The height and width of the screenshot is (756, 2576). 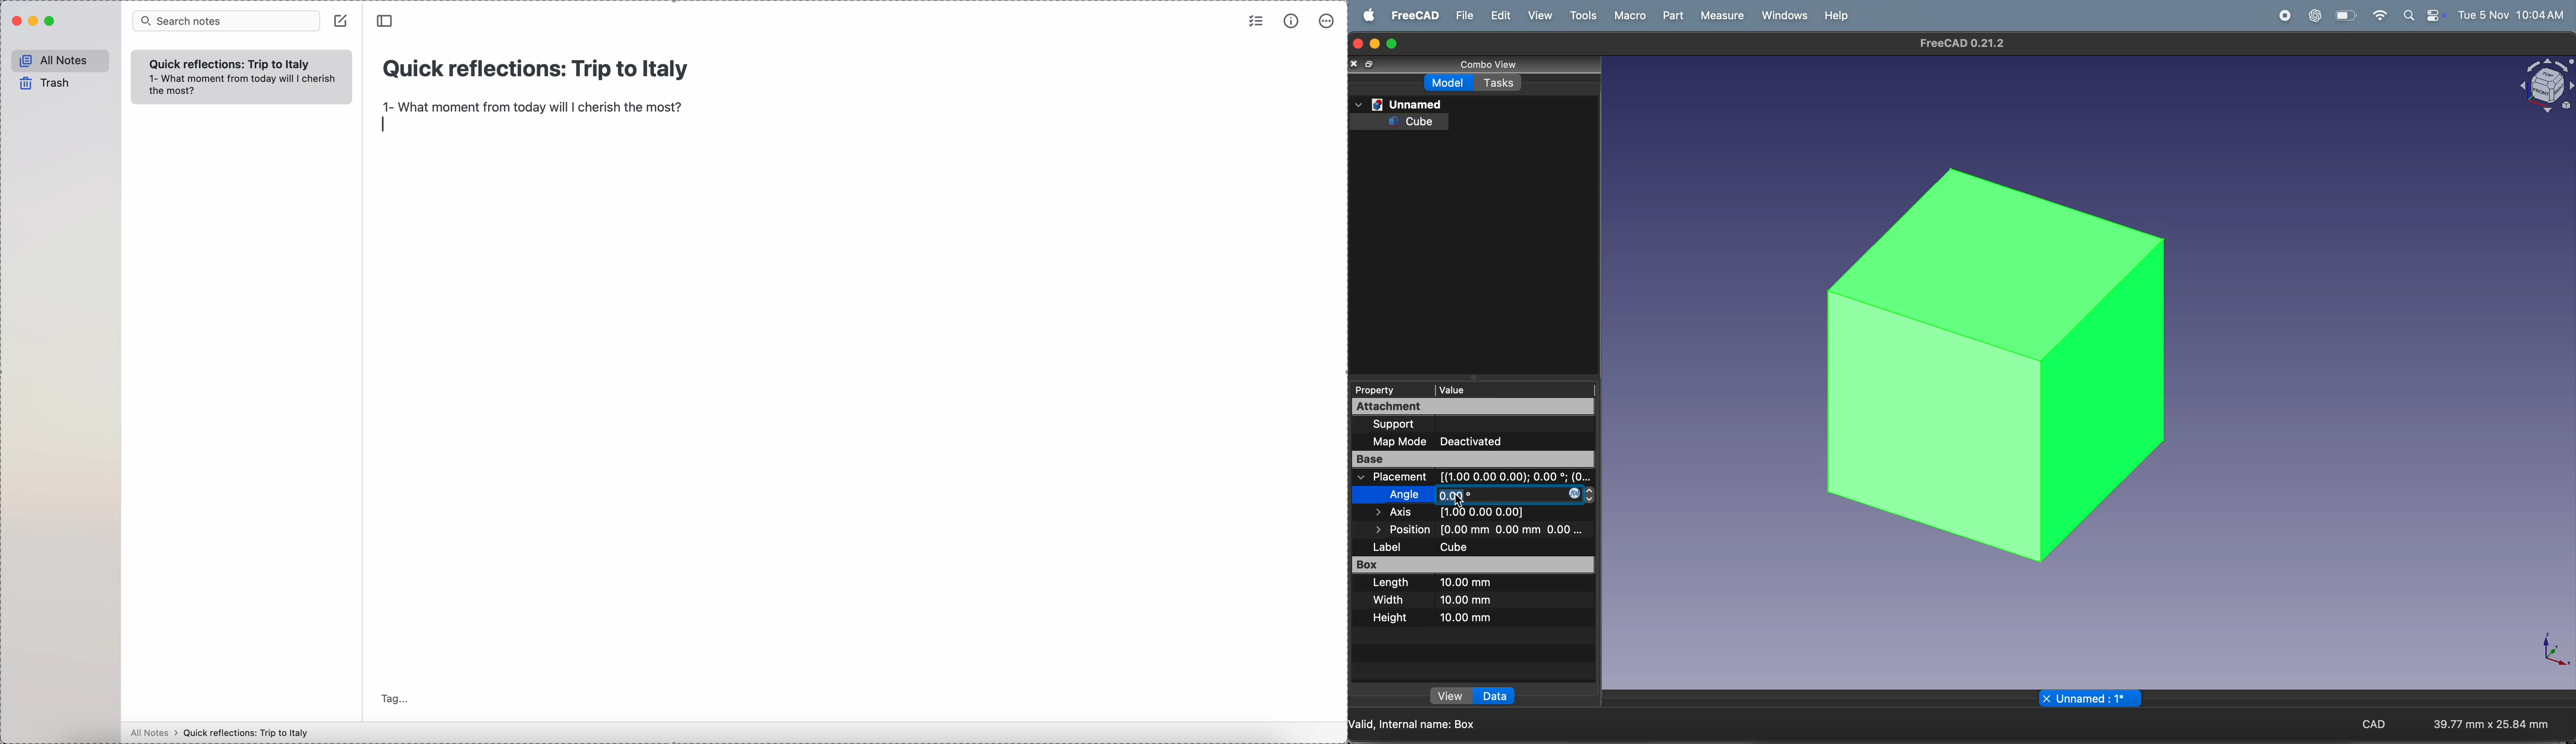 What do you see at coordinates (1459, 16) in the screenshot?
I see `file` at bounding box center [1459, 16].